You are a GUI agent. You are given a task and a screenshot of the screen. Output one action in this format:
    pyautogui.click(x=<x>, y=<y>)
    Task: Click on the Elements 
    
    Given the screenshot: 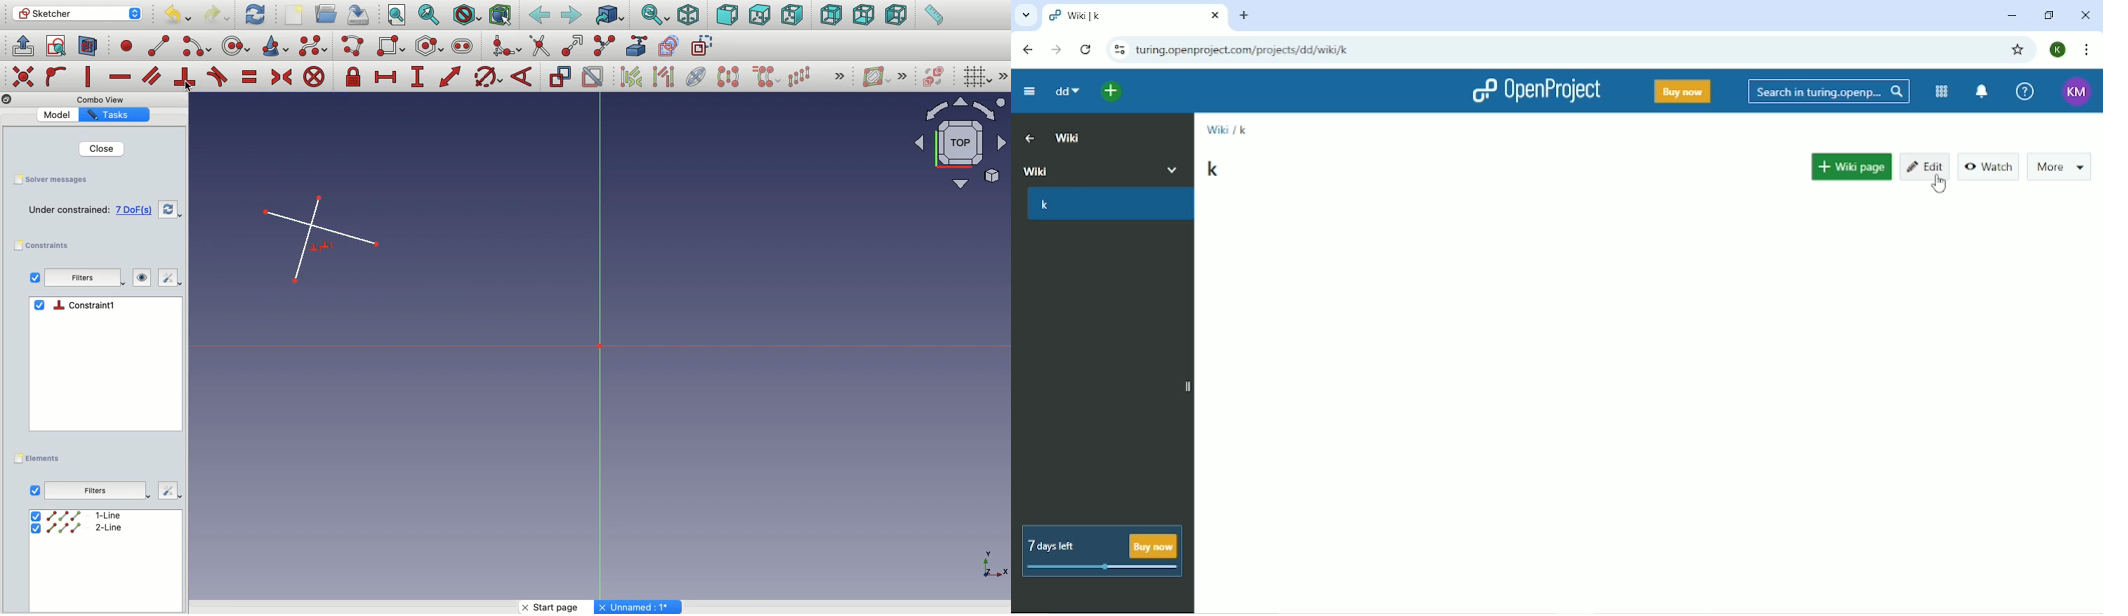 What is the action you would take?
    pyautogui.click(x=40, y=457)
    